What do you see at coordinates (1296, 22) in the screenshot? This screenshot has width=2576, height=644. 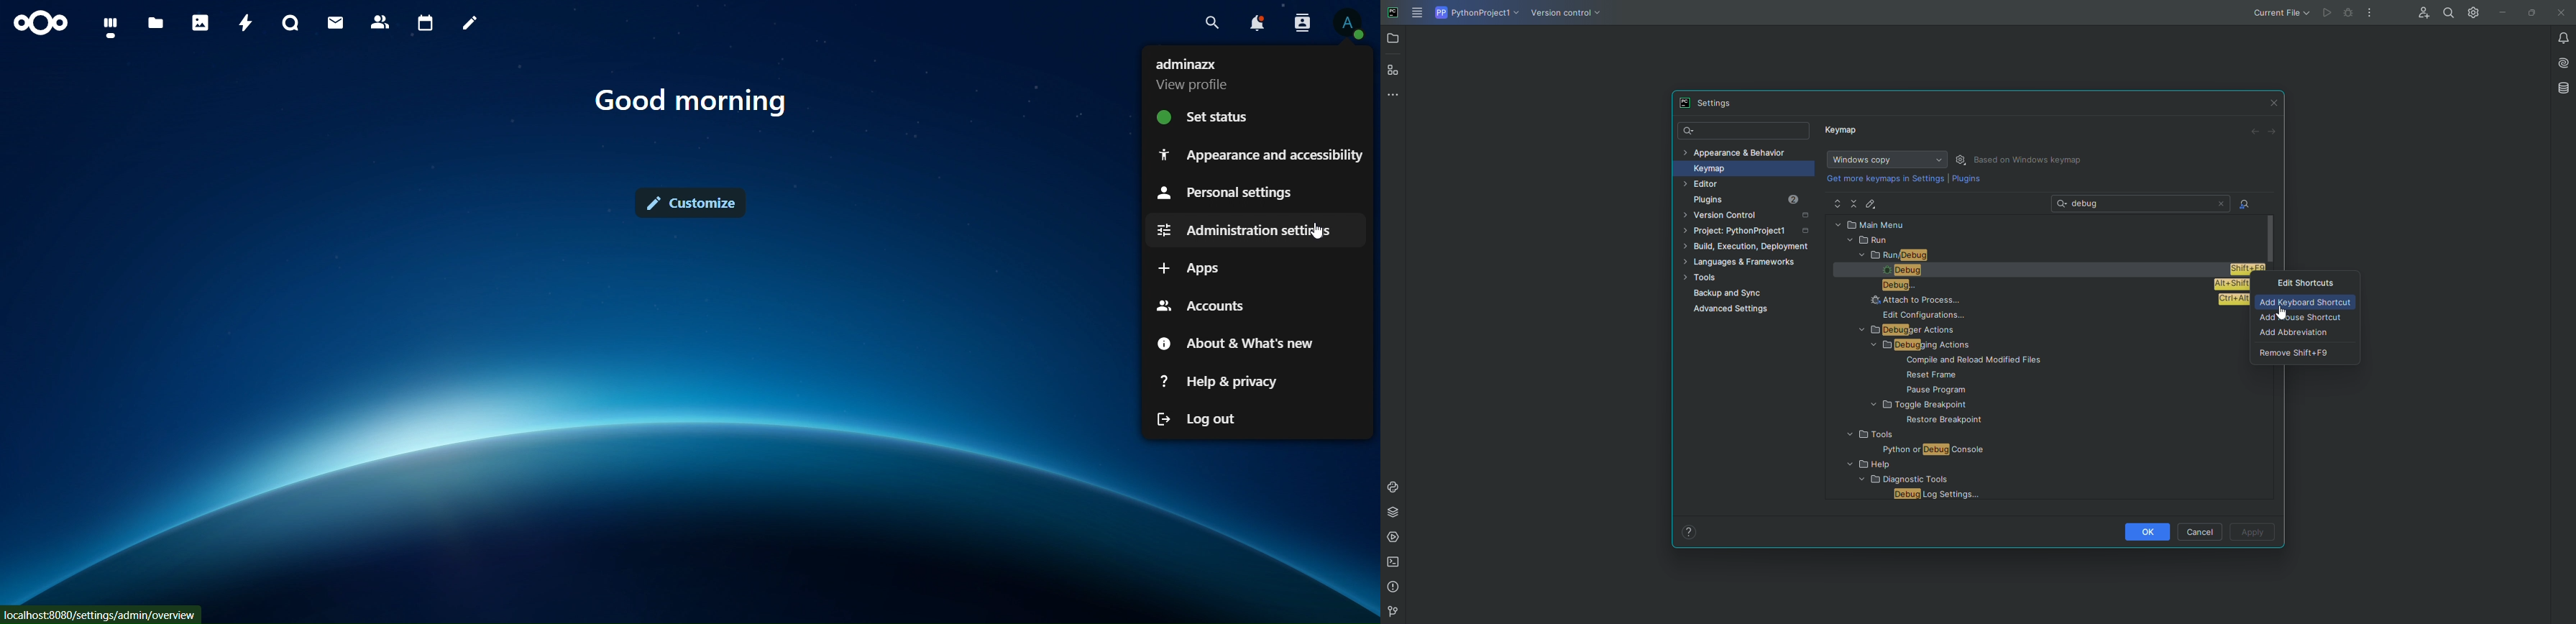 I see `search contacts` at bounding box center [1296, 22].